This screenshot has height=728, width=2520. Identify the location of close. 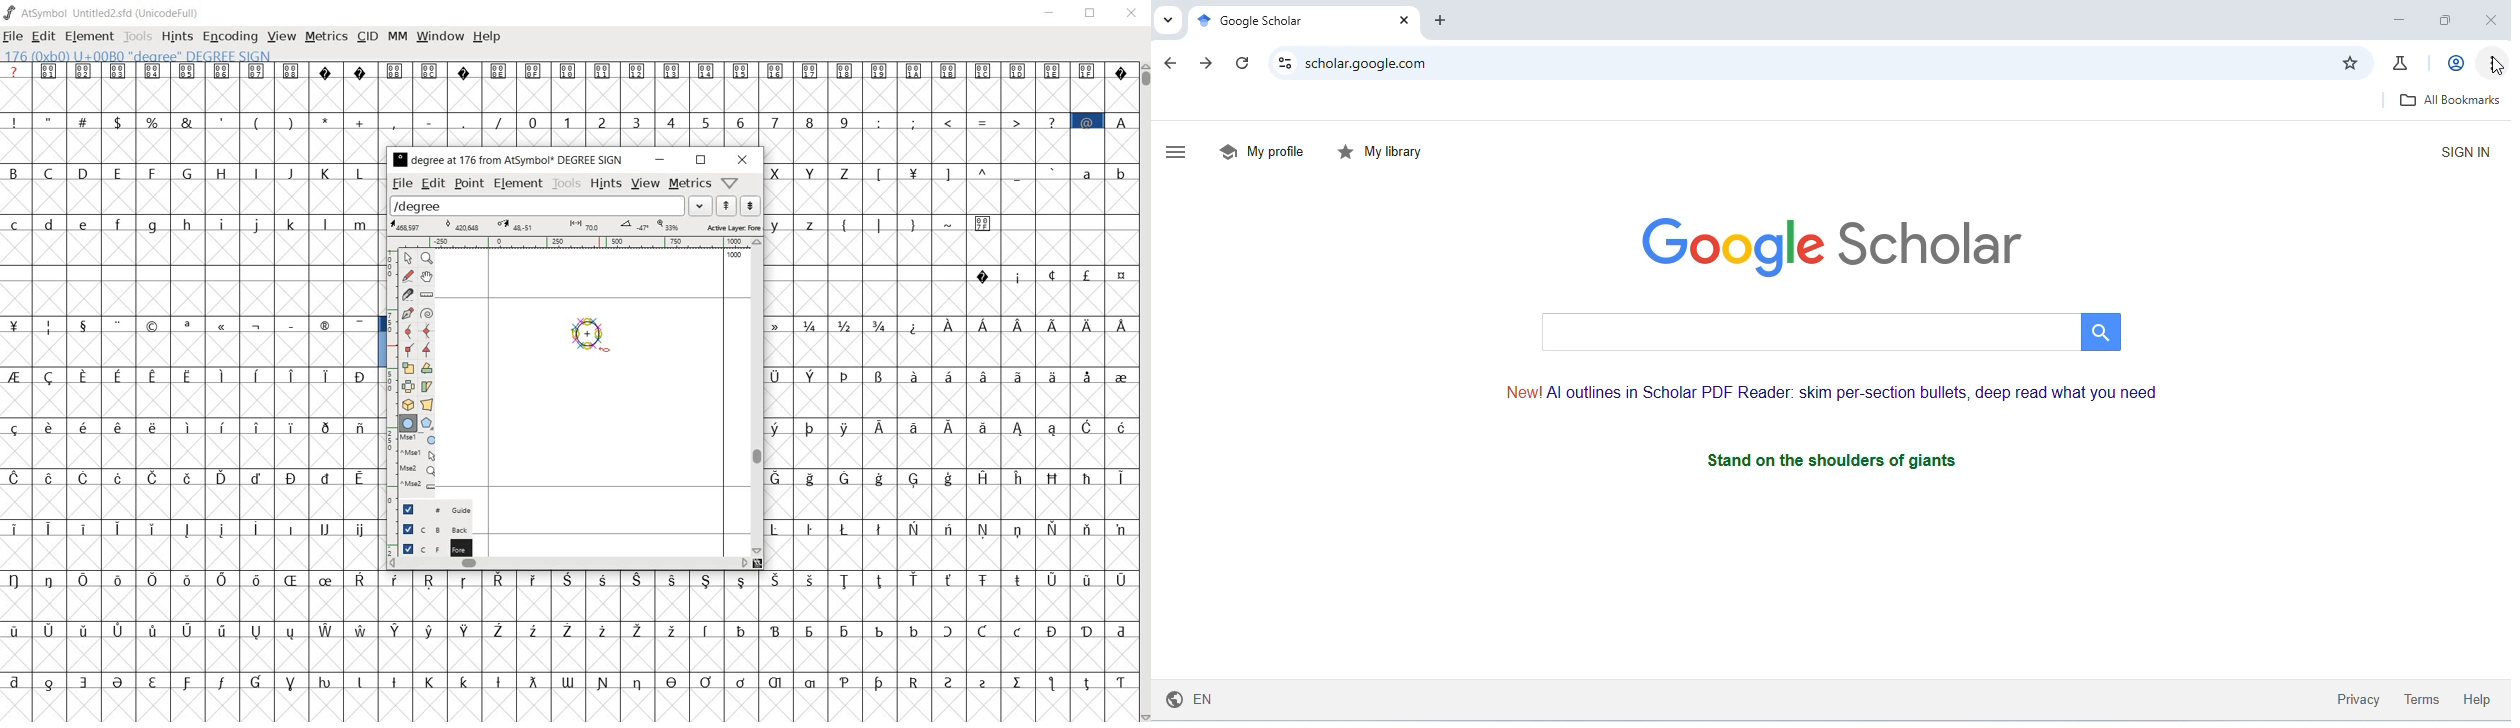
(742, 160).